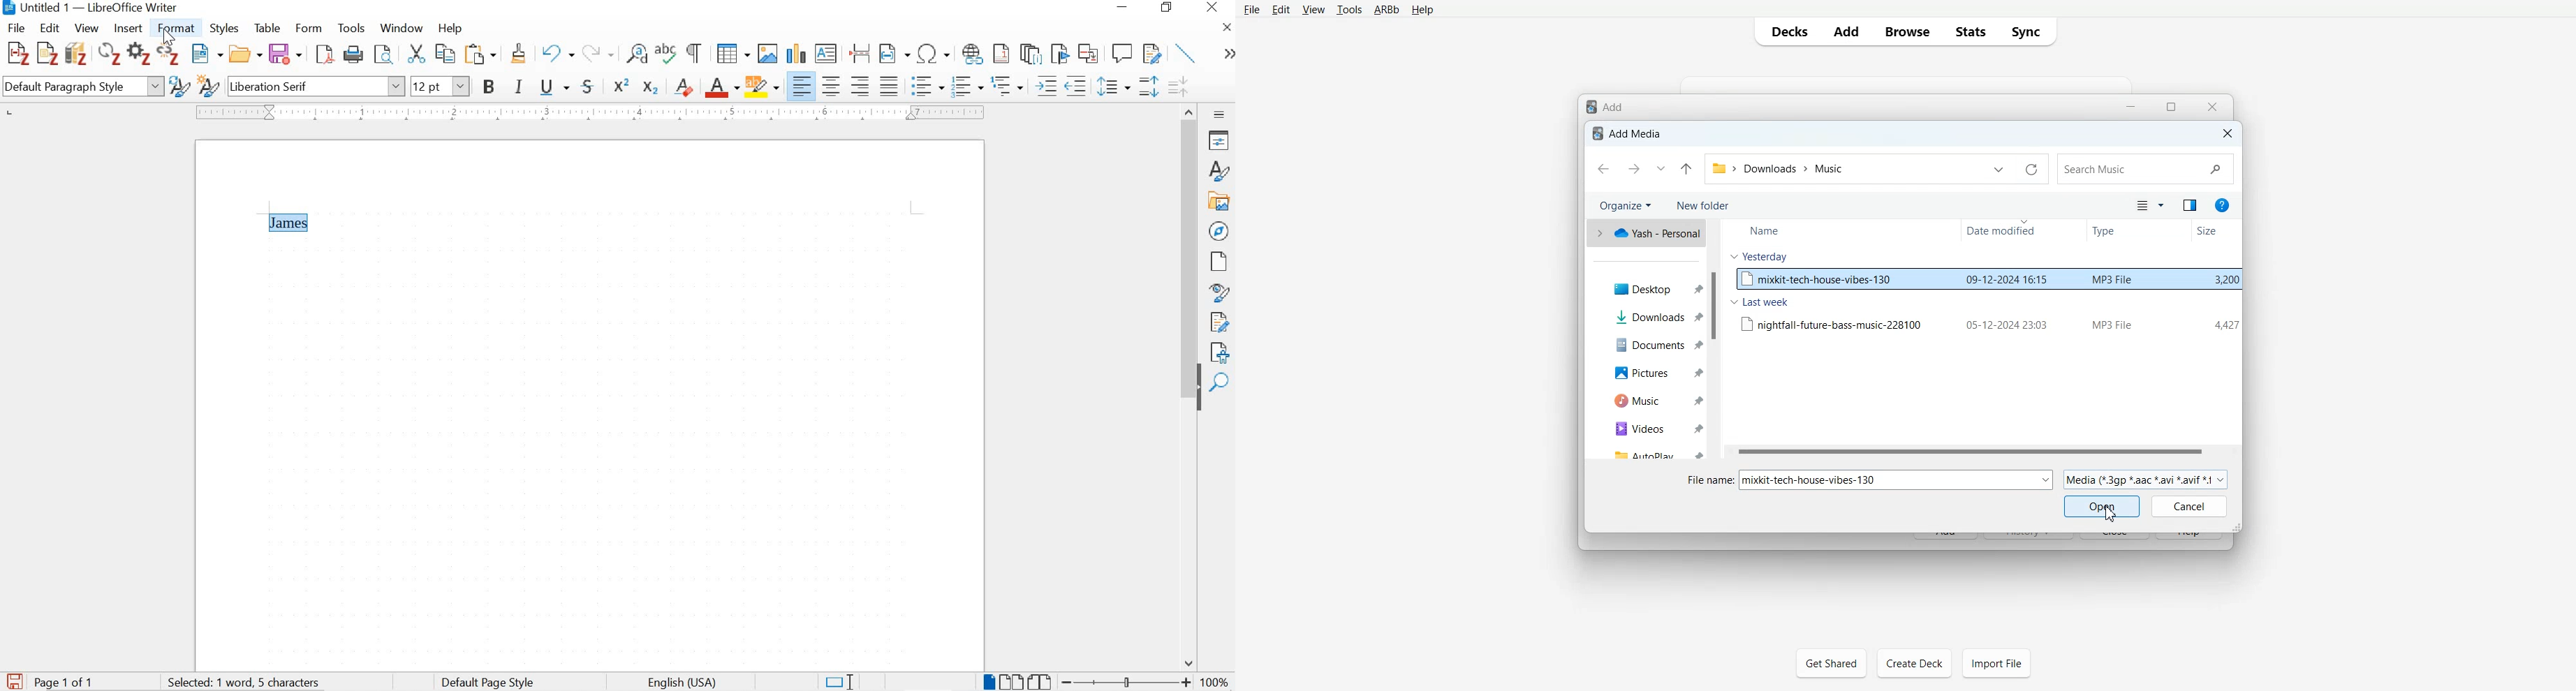 The width and height of the screenshot is (2576, 700). What do you see at coordinates (449, 28) in the screenshot?
I see `help` at bounding box center [449, 28].